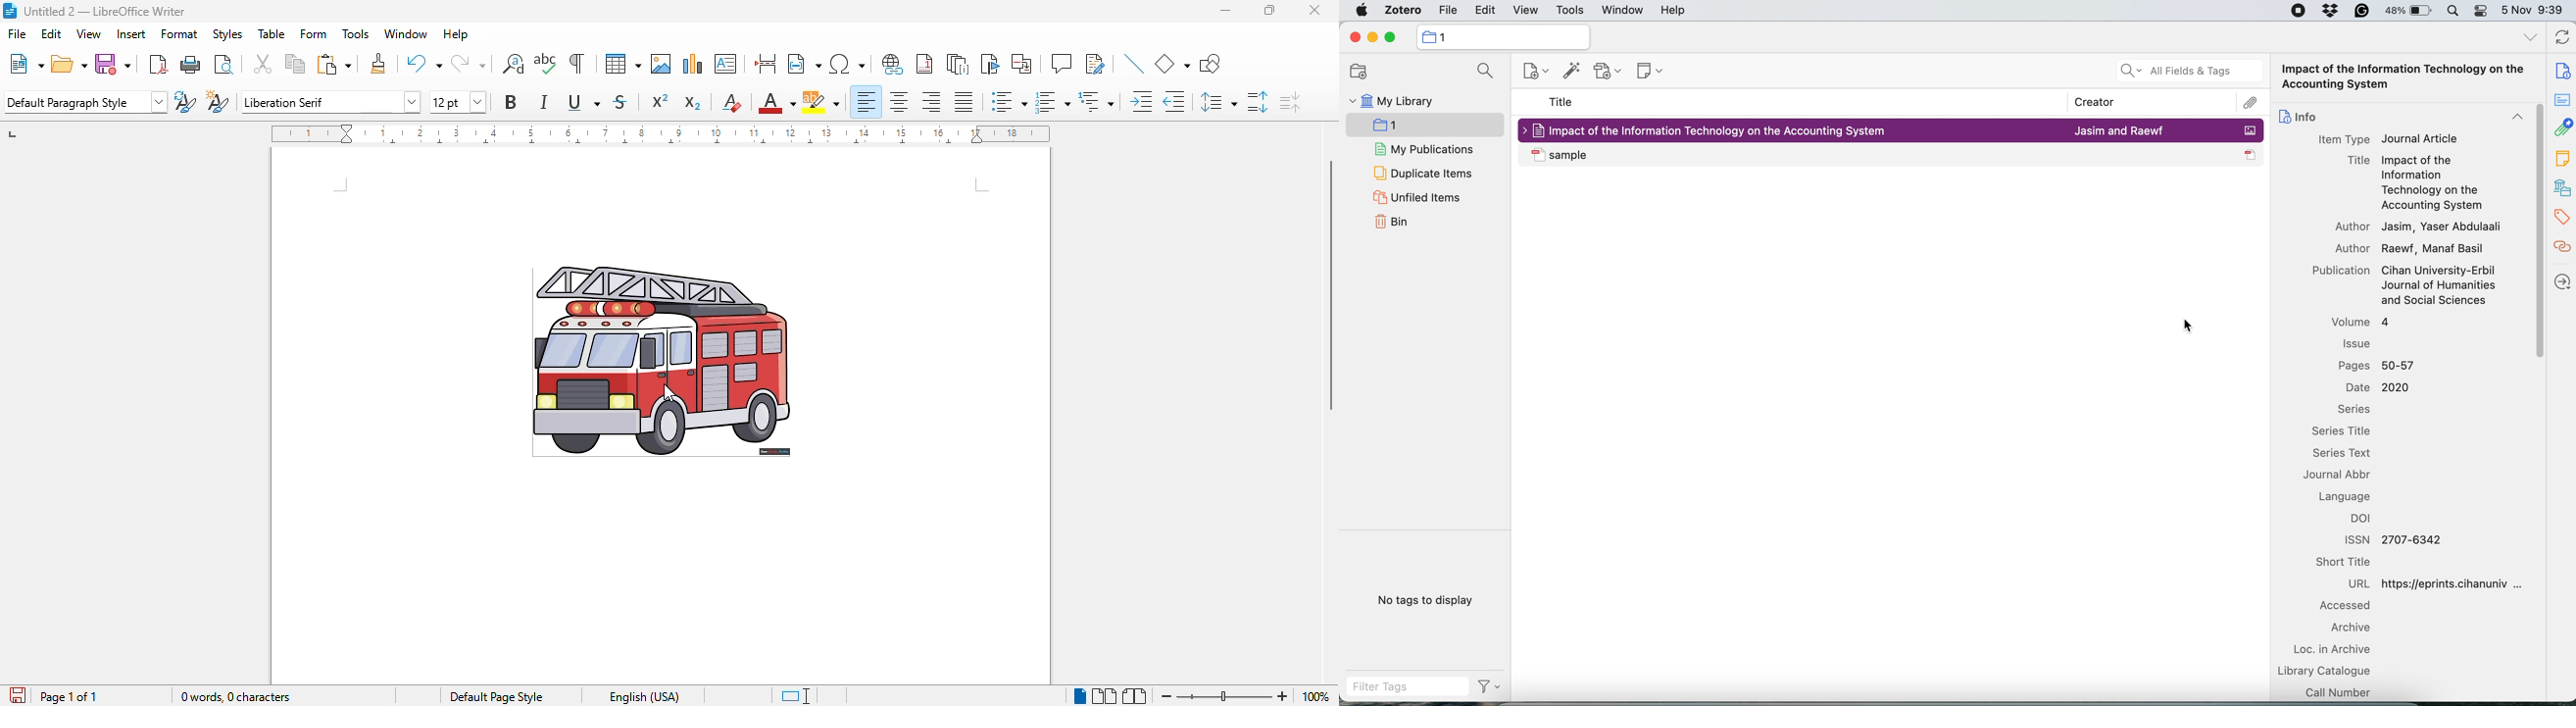 Image resolution: width=2576 pixels, height=728 pixels. I want to click on zotero, so click(1404, 10).